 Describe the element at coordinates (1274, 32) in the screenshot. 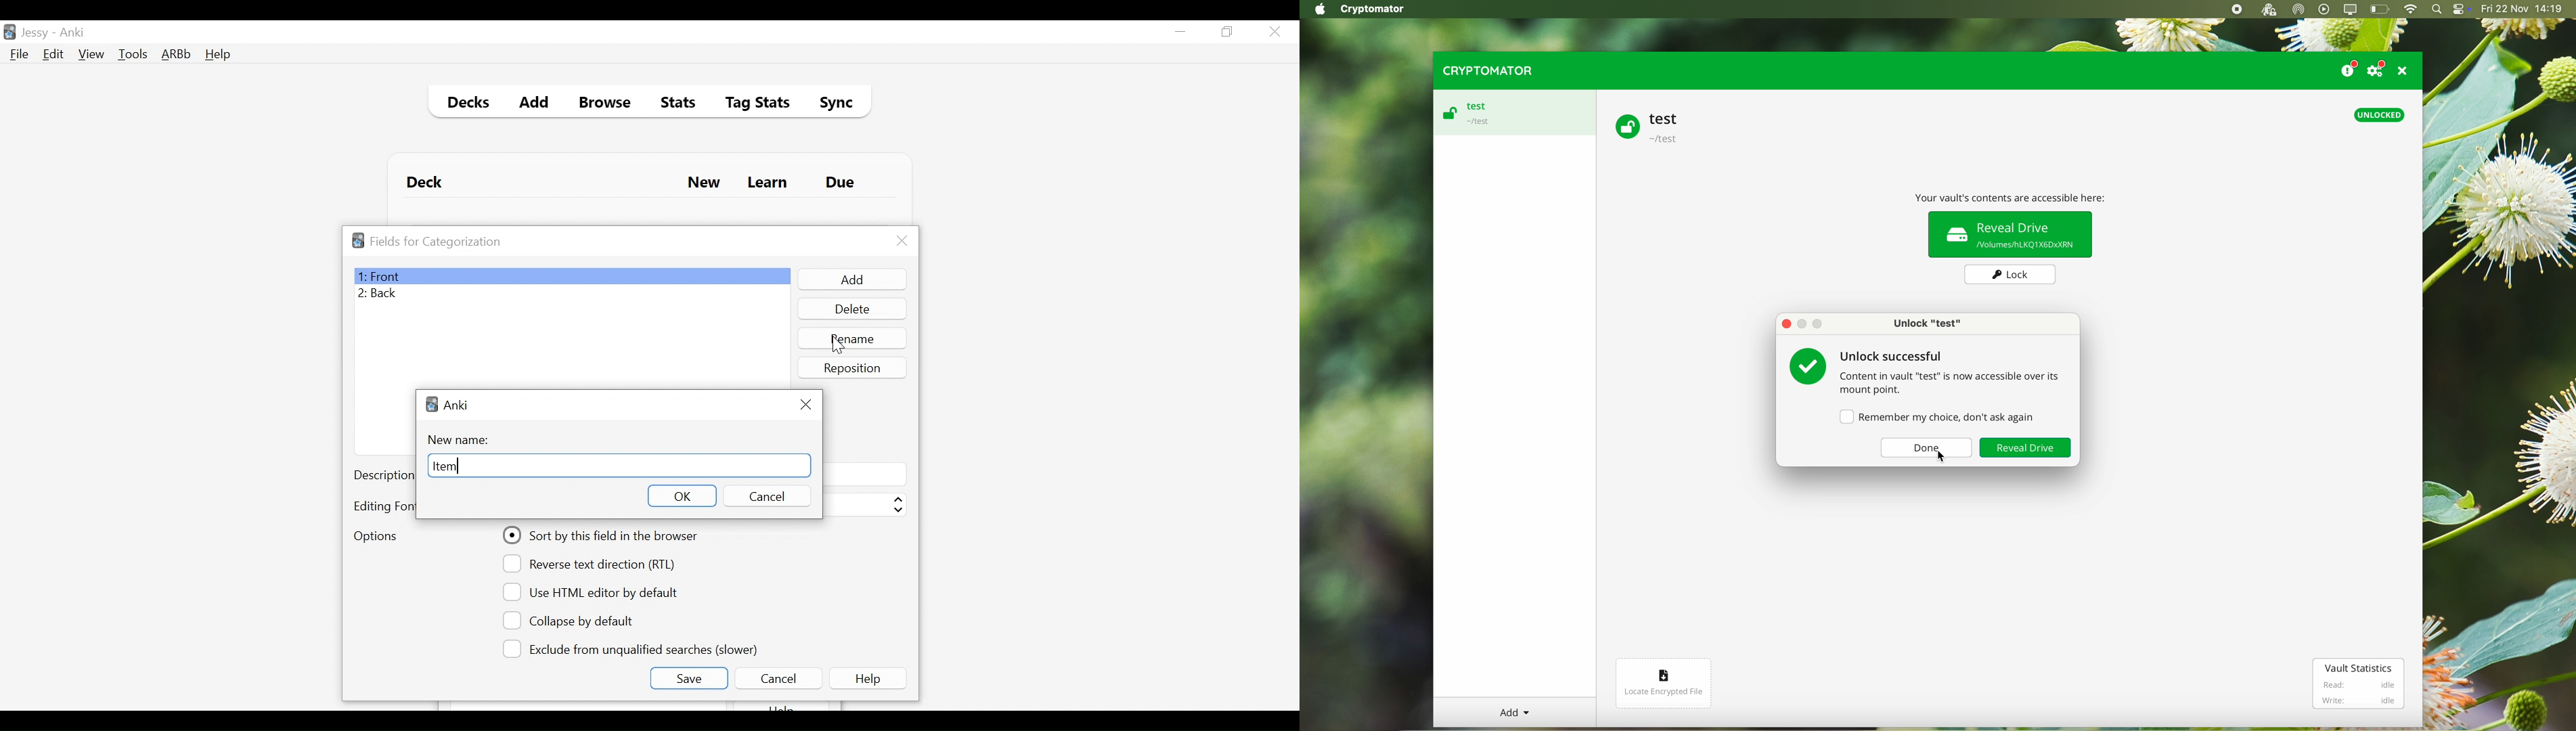

I see `Close` at that location.